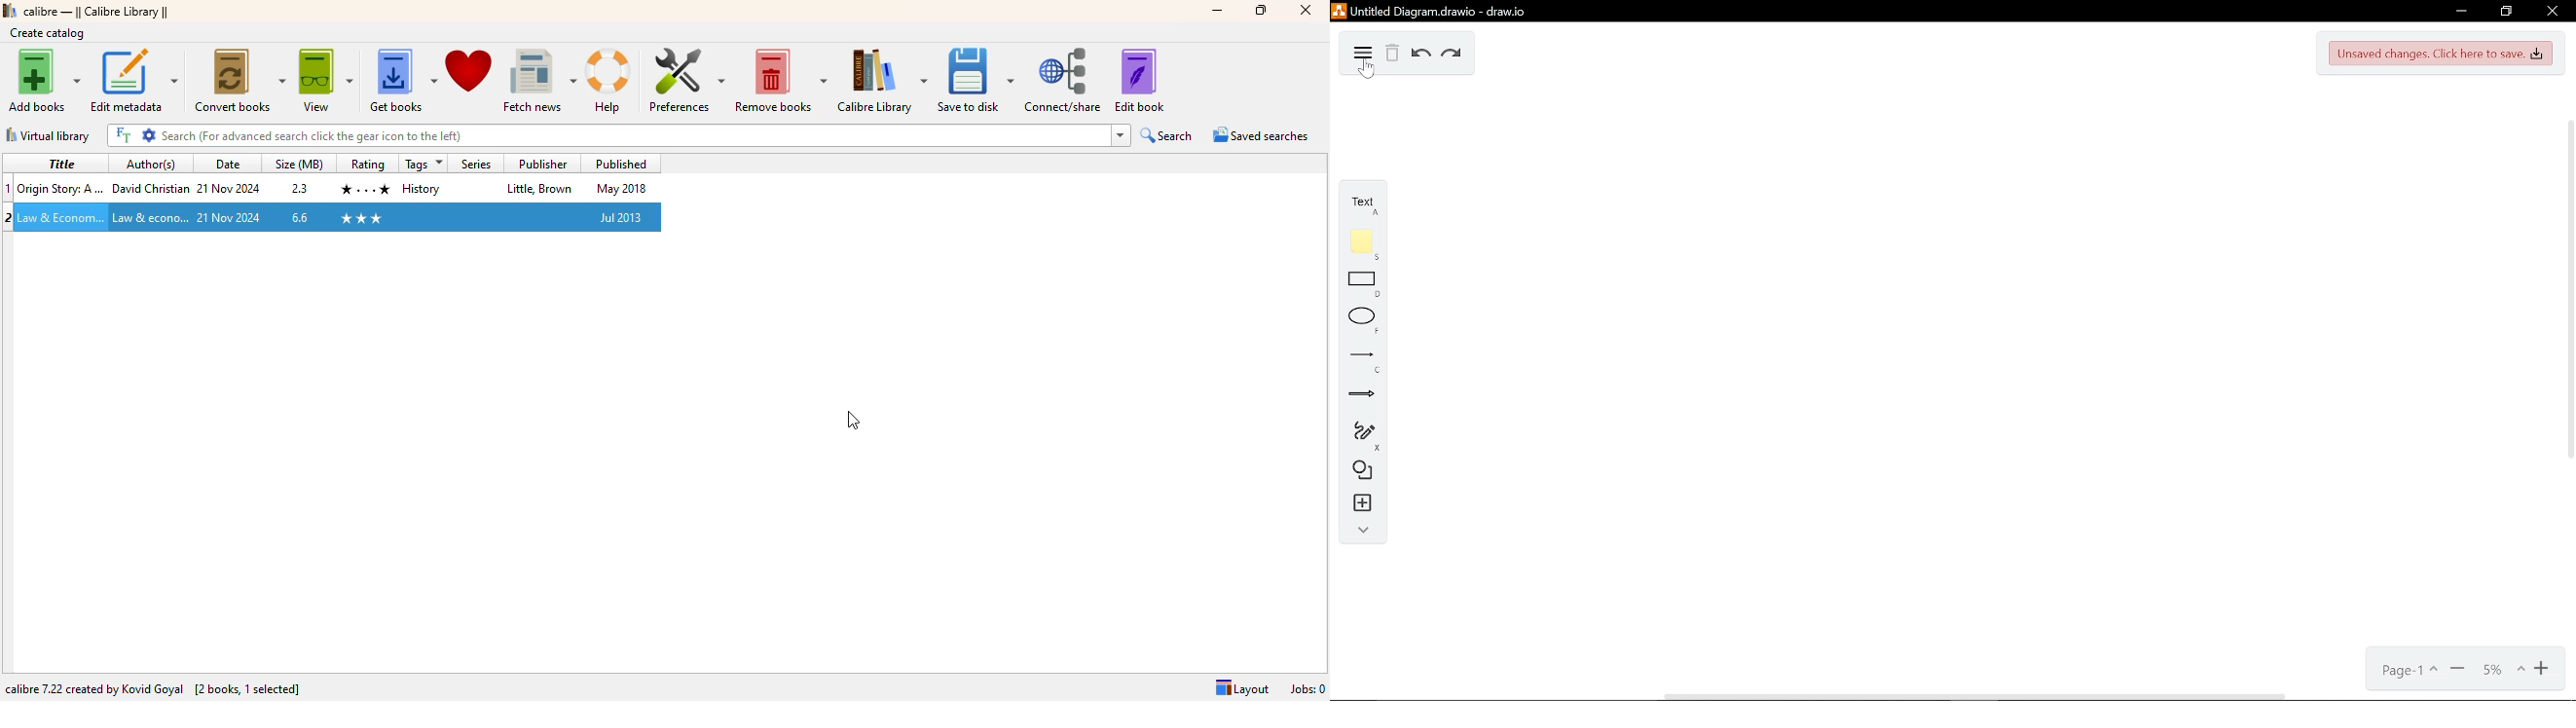 The height and width of the screenshot is (728, 2576). I want to click on Shapes, so click(1357, 471).